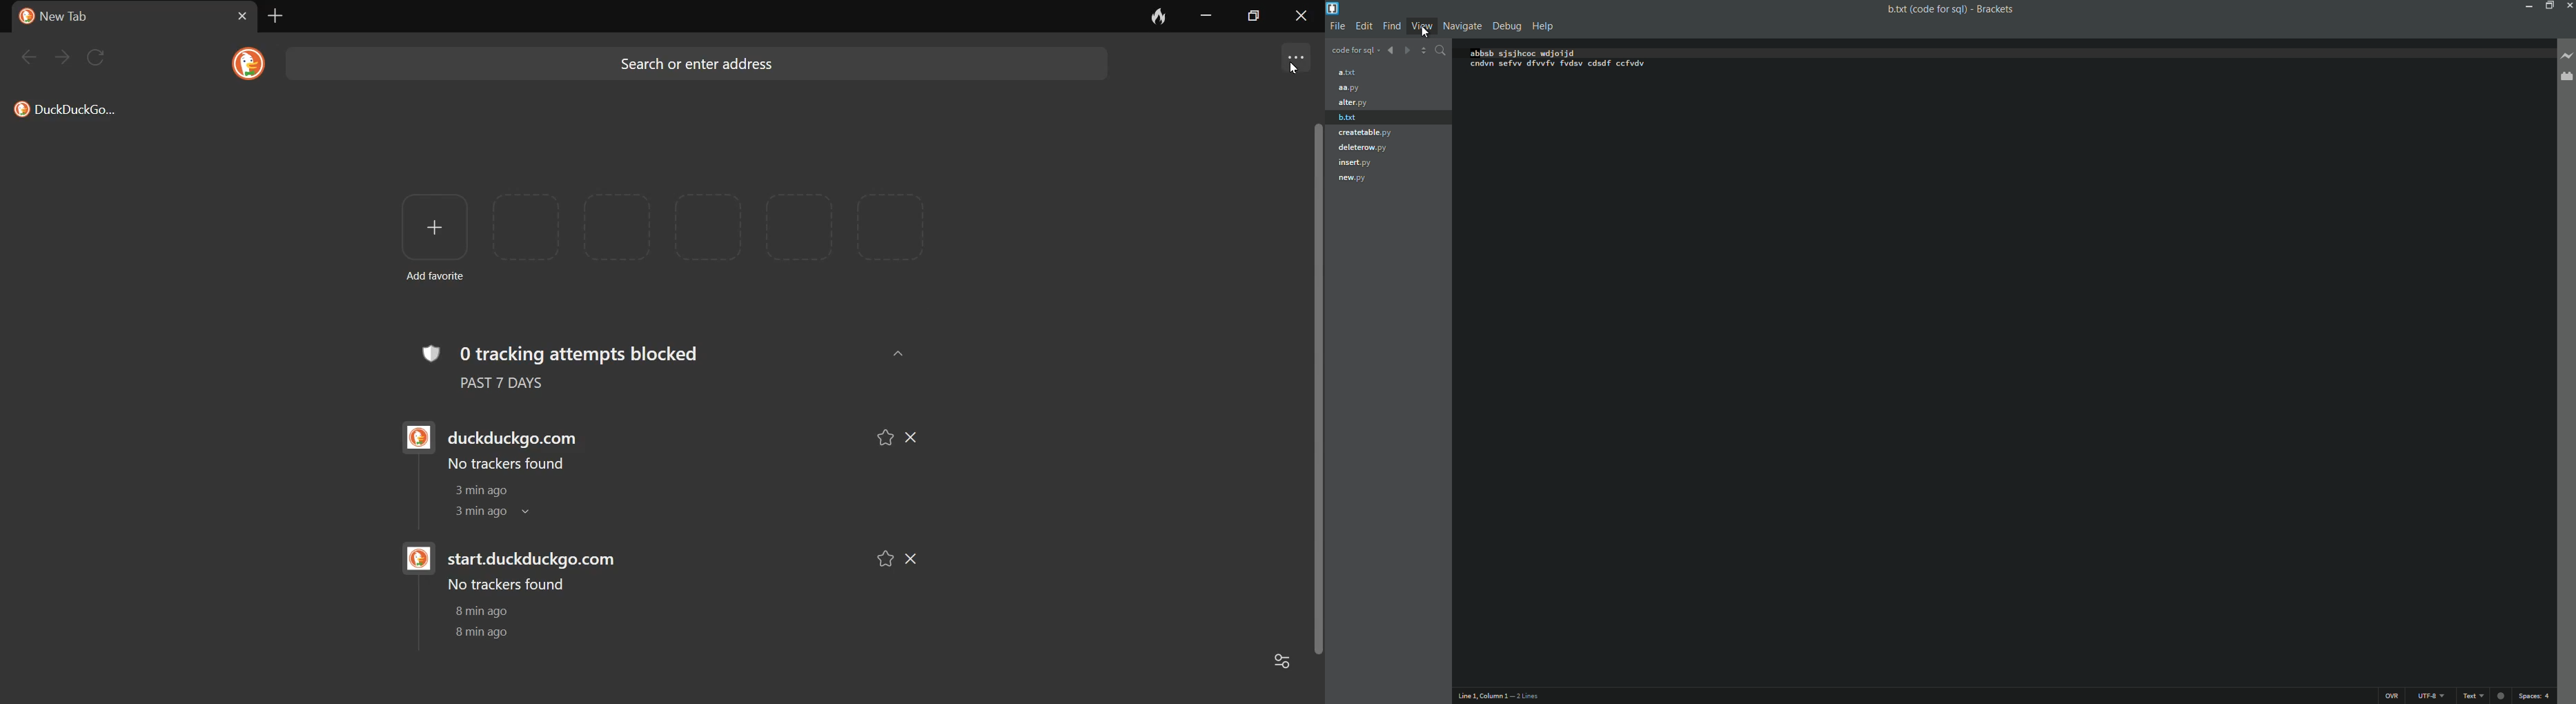 The width and height of the screenshot is (2576, 728). I want to click on new tab, so click(70, 18).